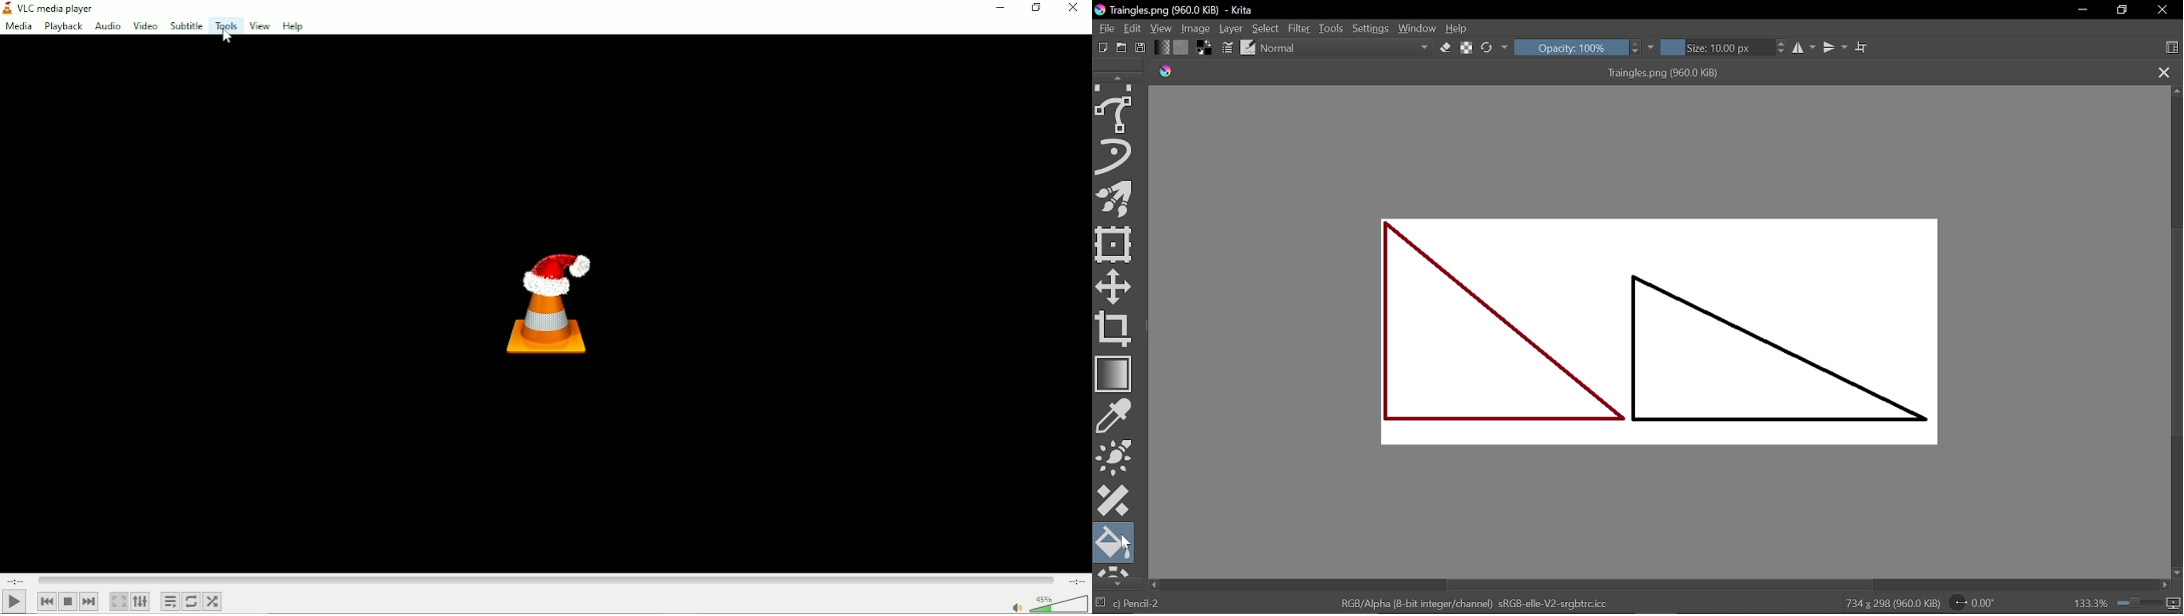 This screenshot has height=616, width=2184. What do you see at coordinates (228, 39) in the screenshot?
I see `Cursor` at bounding box center [228, 39].